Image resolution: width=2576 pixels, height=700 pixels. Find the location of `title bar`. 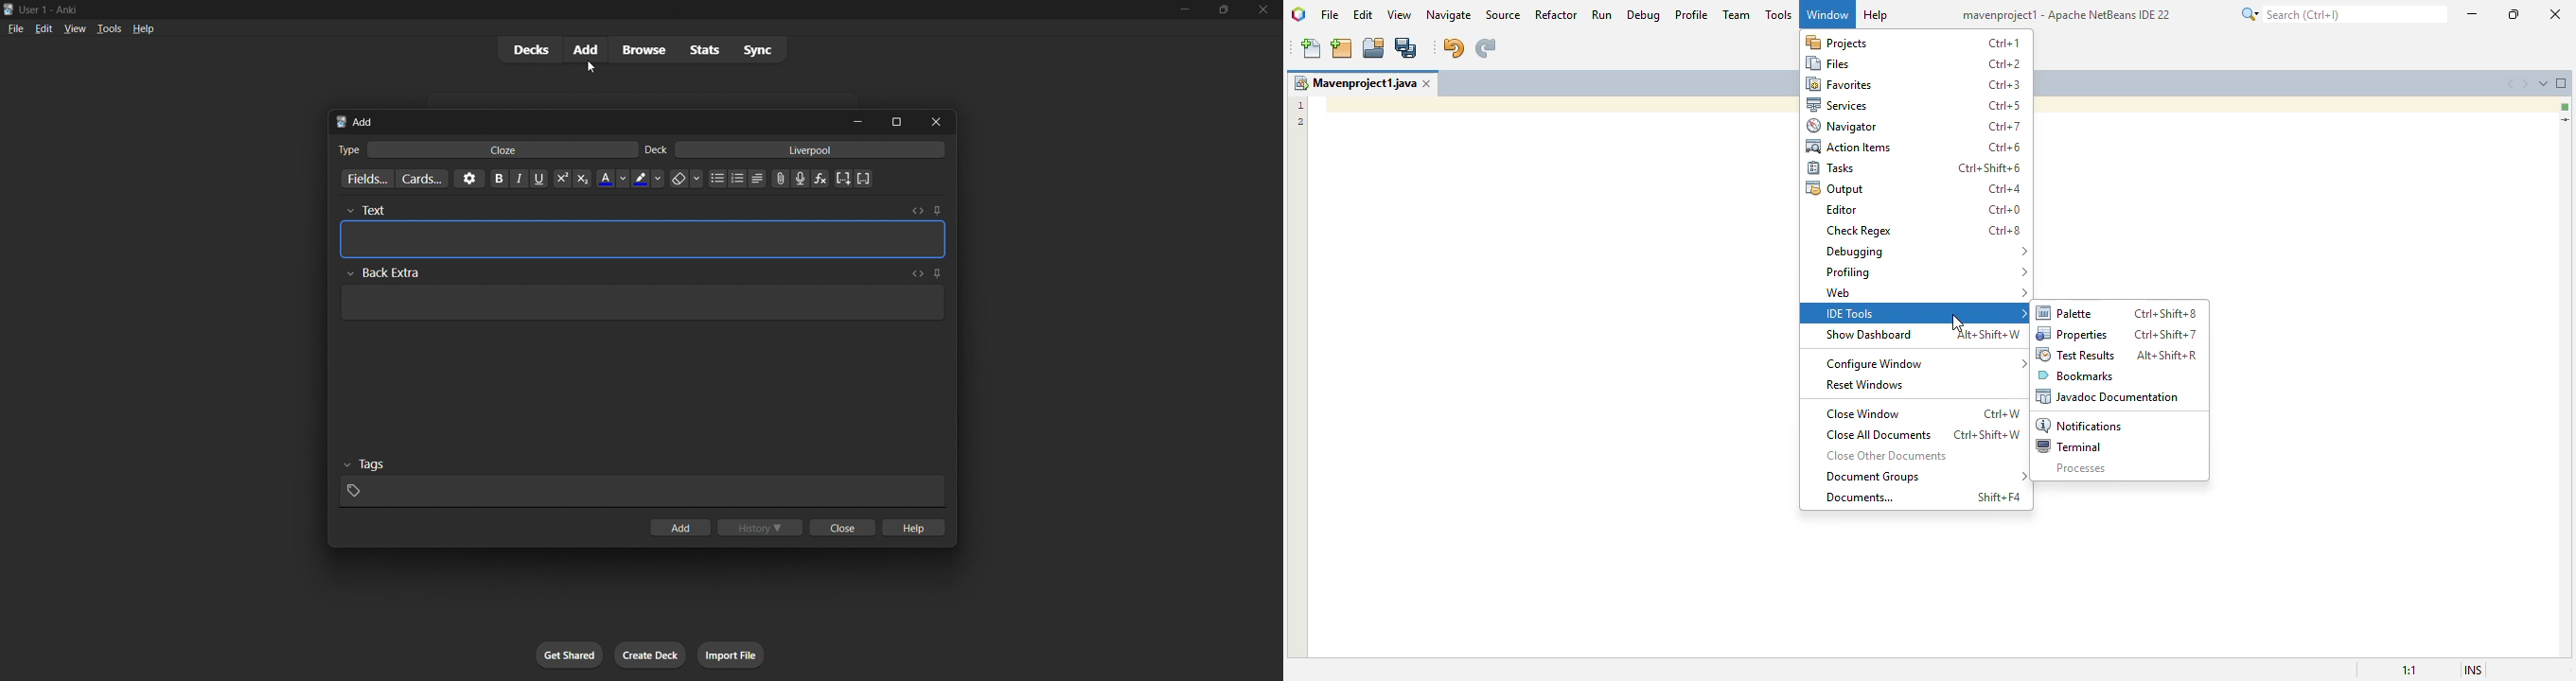

title bar is located at coordinates (539, 10).